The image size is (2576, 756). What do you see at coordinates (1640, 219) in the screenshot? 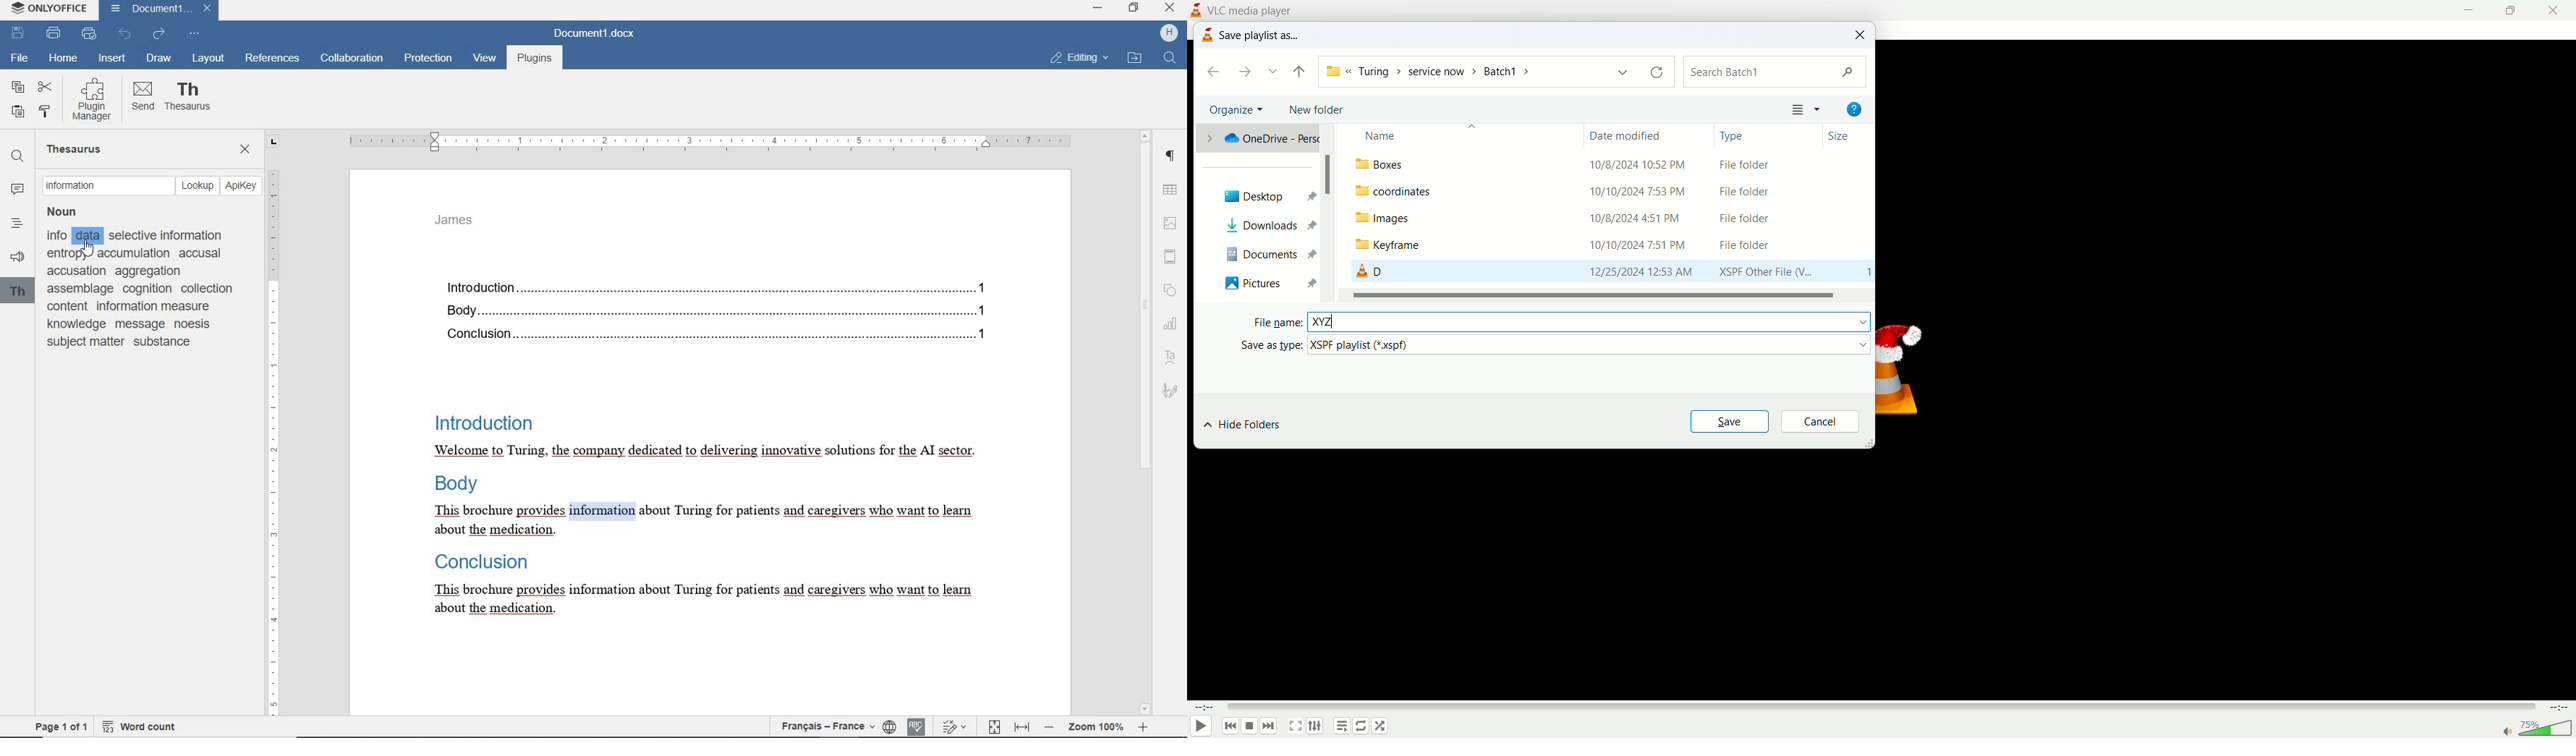
I see `Dates` at bounding box center [1640, 219].